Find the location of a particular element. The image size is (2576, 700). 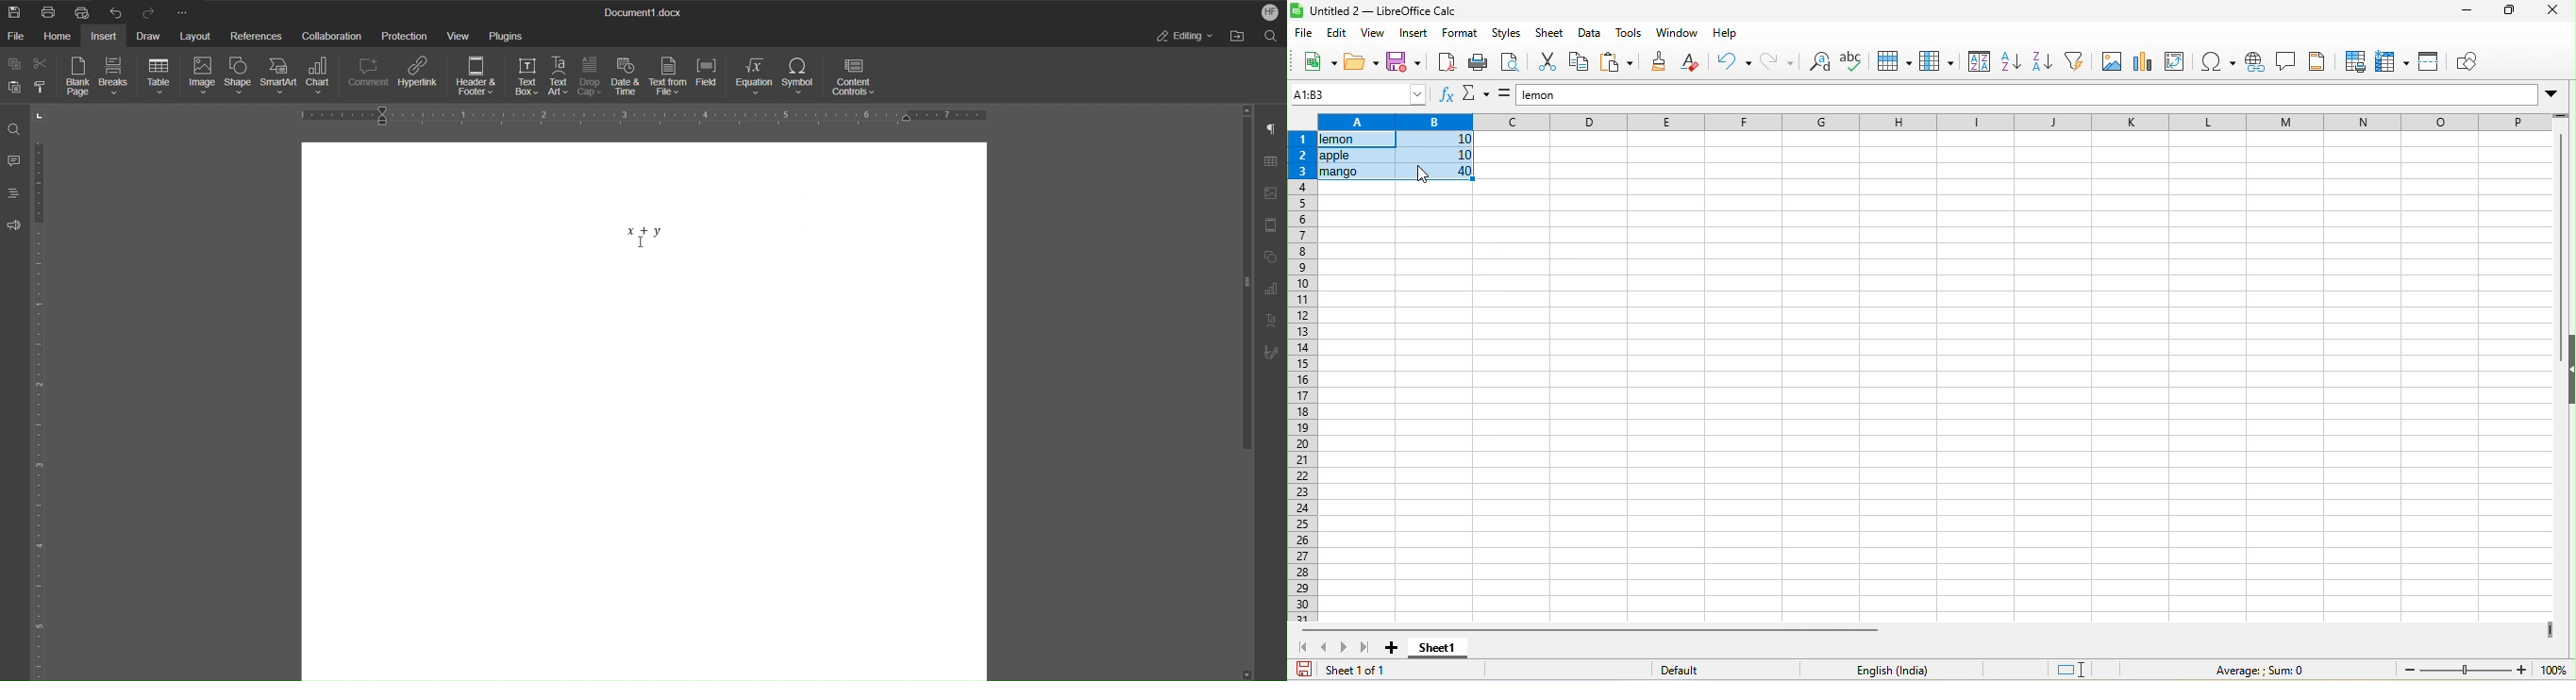

lemon is located at coordinates (2026, 94).